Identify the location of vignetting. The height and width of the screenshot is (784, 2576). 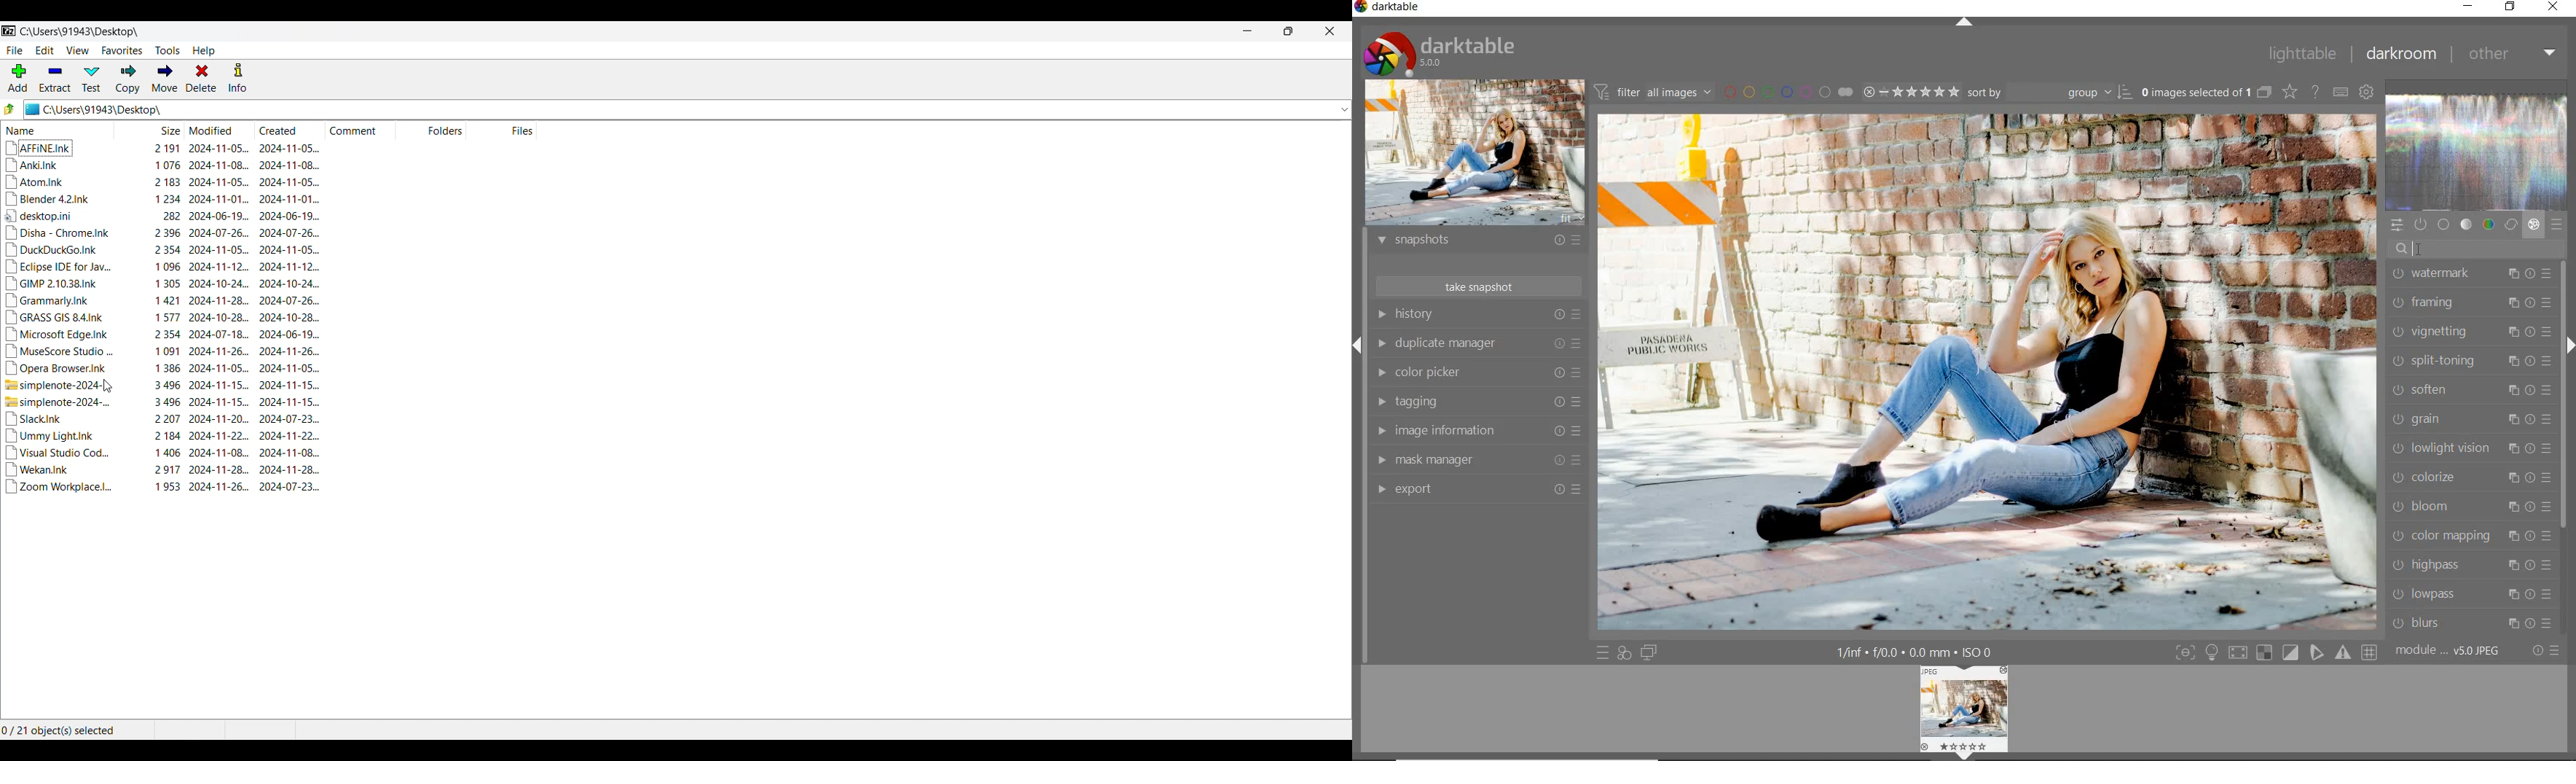
(2470, 332).